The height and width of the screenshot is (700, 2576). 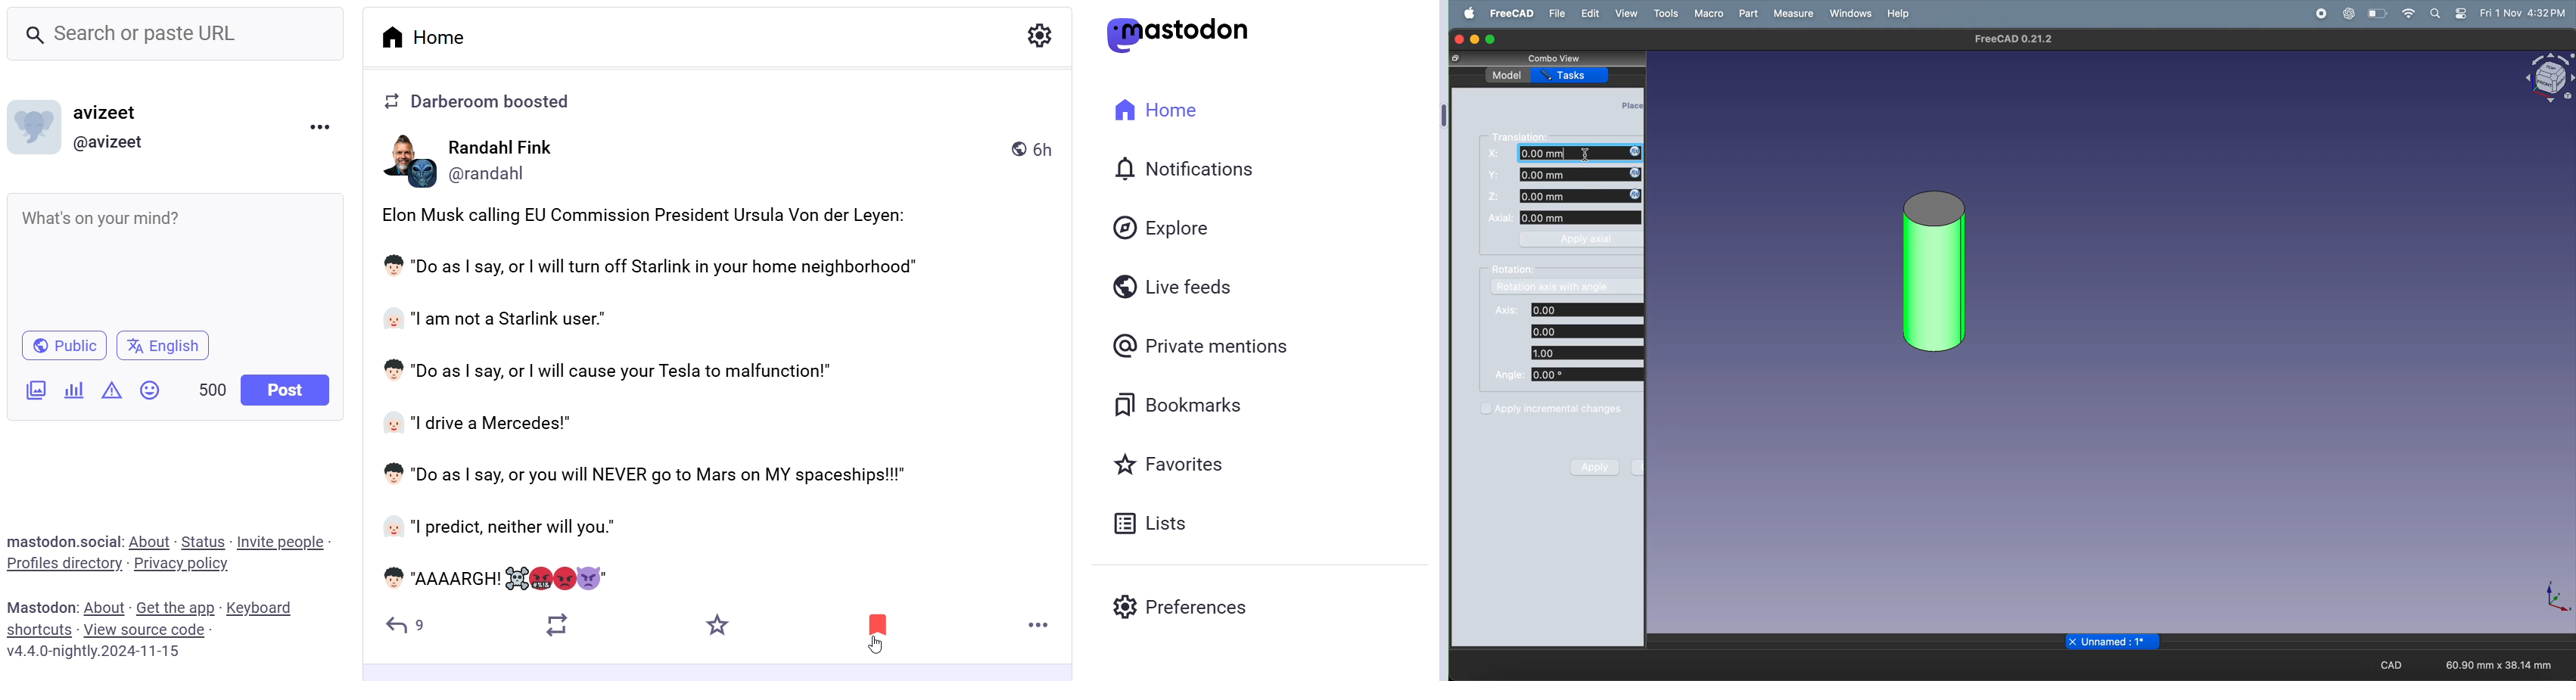 I want to click on Search Bar, so click(x=177, y=33).